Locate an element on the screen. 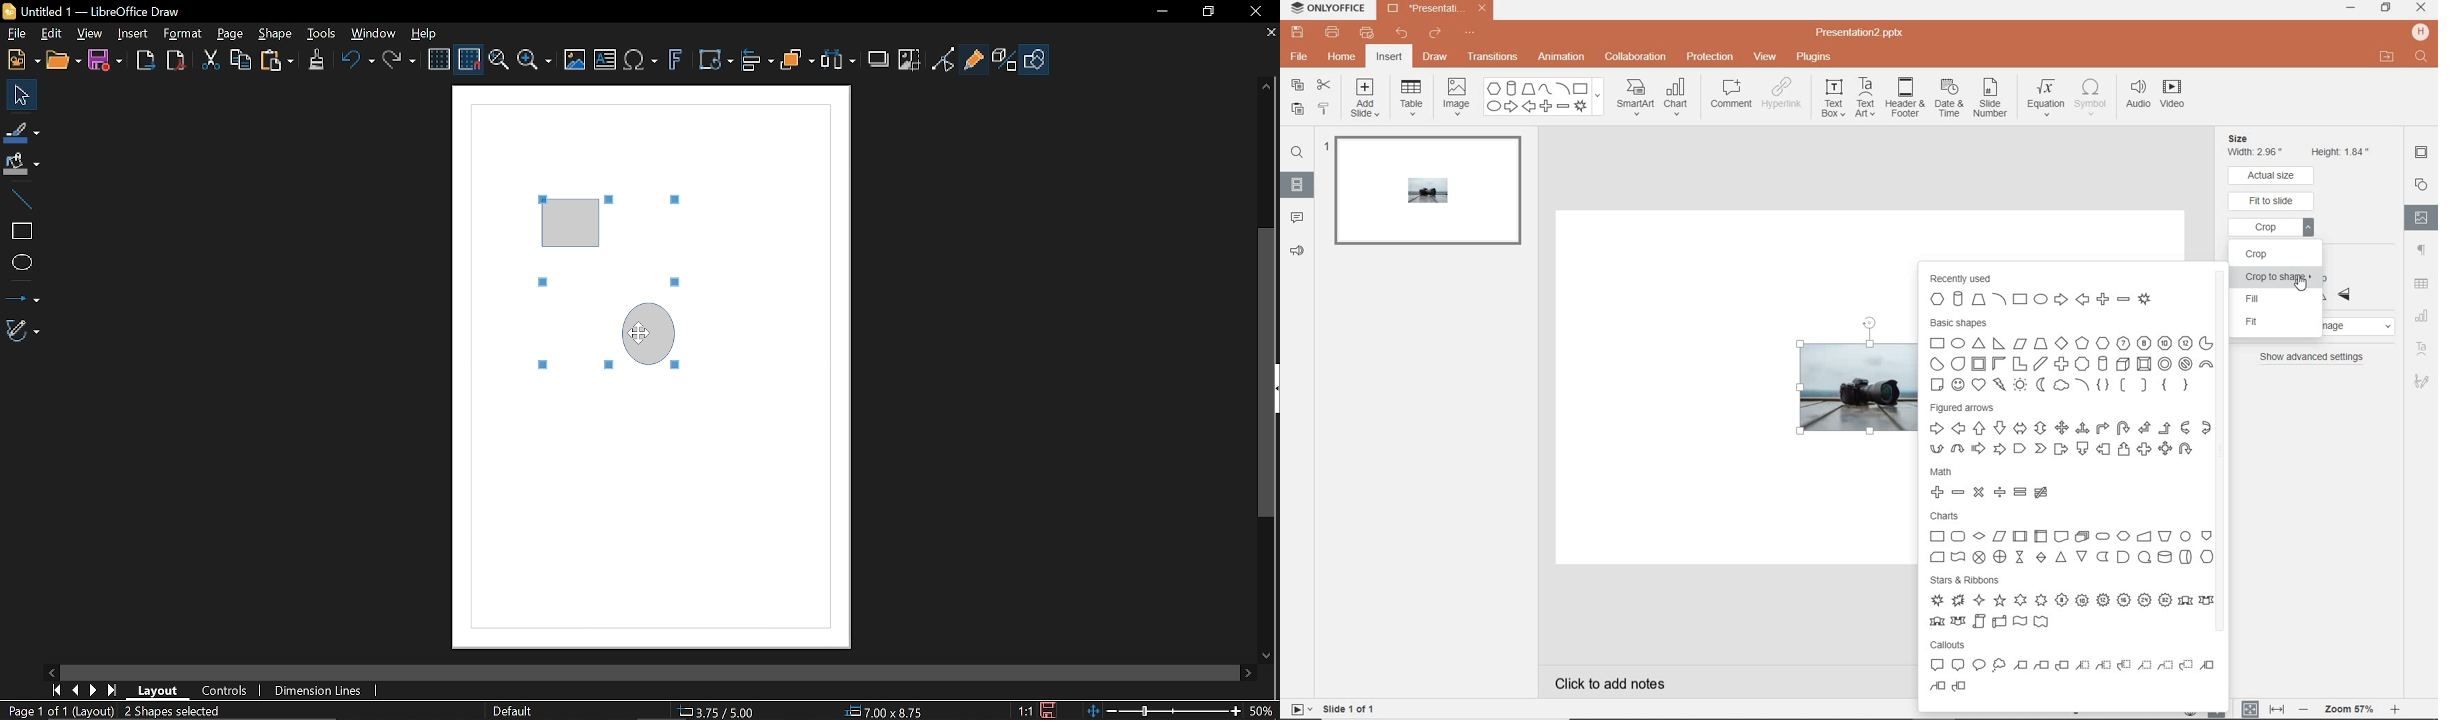  videos is located at coordinates (2172, 96).